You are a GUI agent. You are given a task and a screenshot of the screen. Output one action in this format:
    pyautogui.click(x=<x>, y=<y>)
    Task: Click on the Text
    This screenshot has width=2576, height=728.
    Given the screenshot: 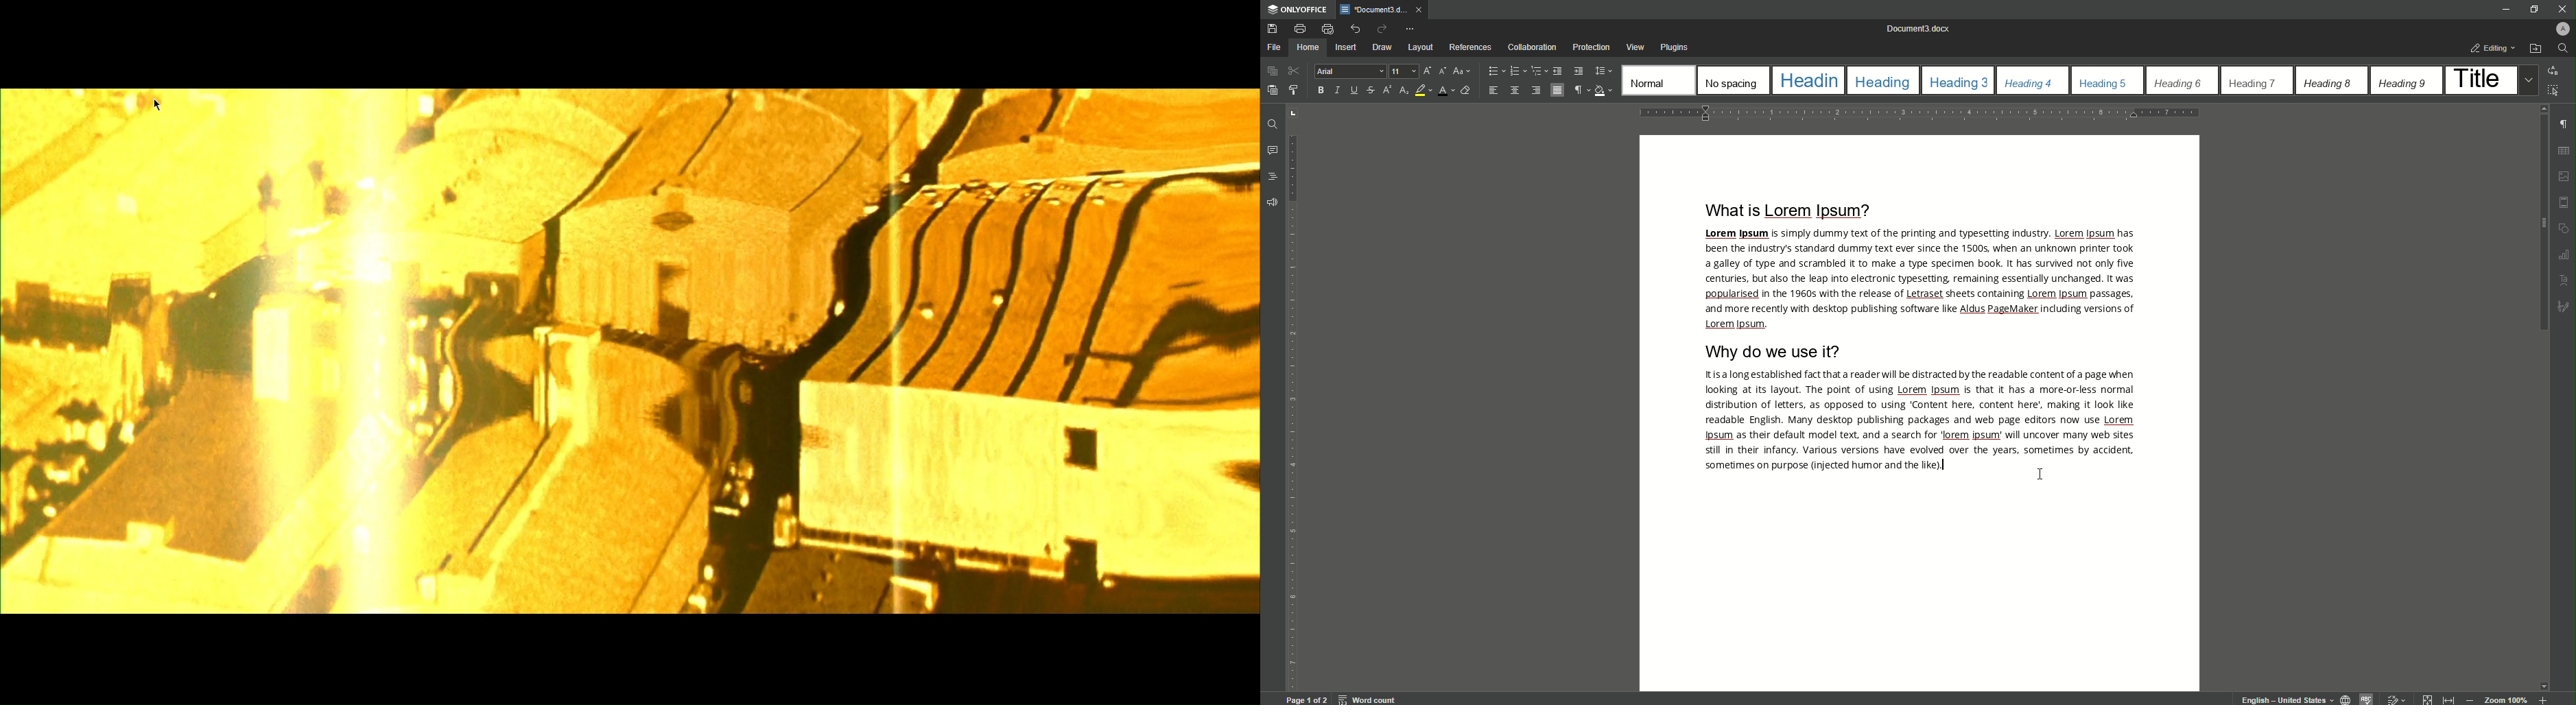 What is the action you would take?
    pyautogui.click(x=1921, y=280)
    